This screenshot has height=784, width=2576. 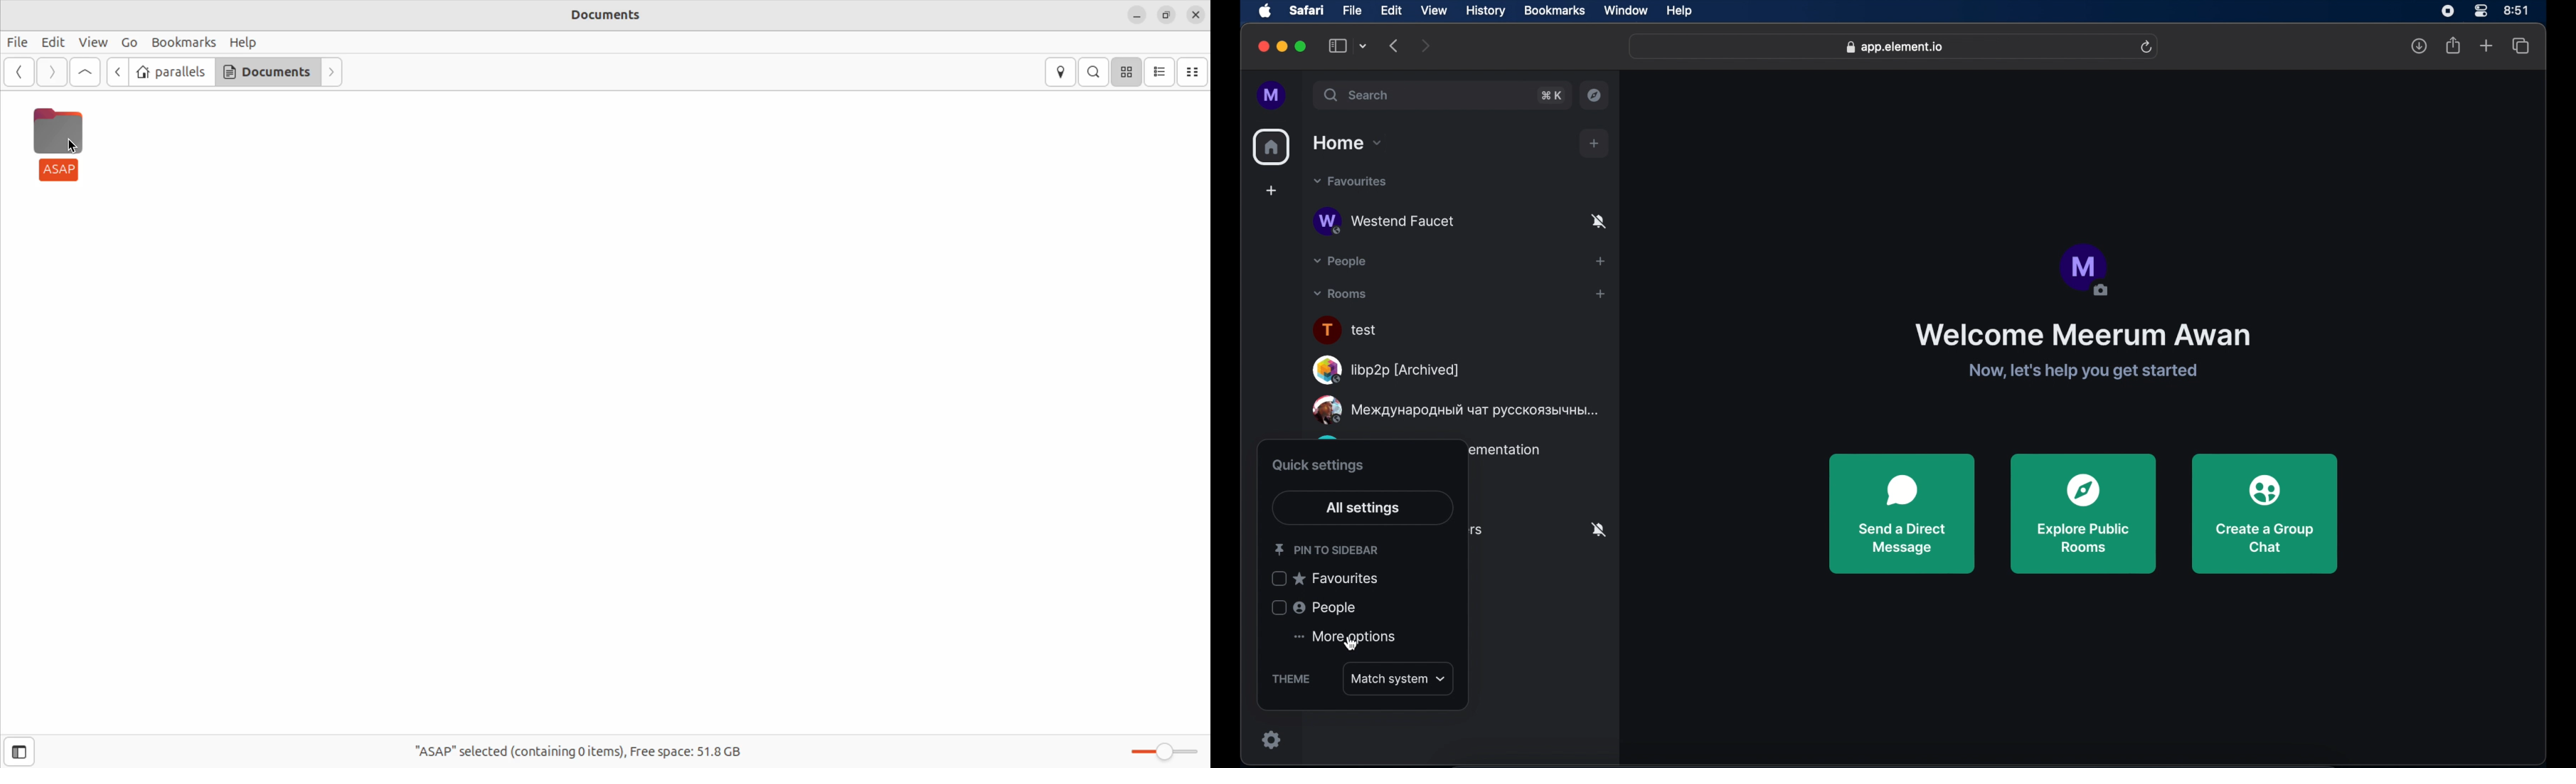 What do you see at coordinates (1291, 679) in the screenshot?
I see `theme` at bounding box center [1291, 679].